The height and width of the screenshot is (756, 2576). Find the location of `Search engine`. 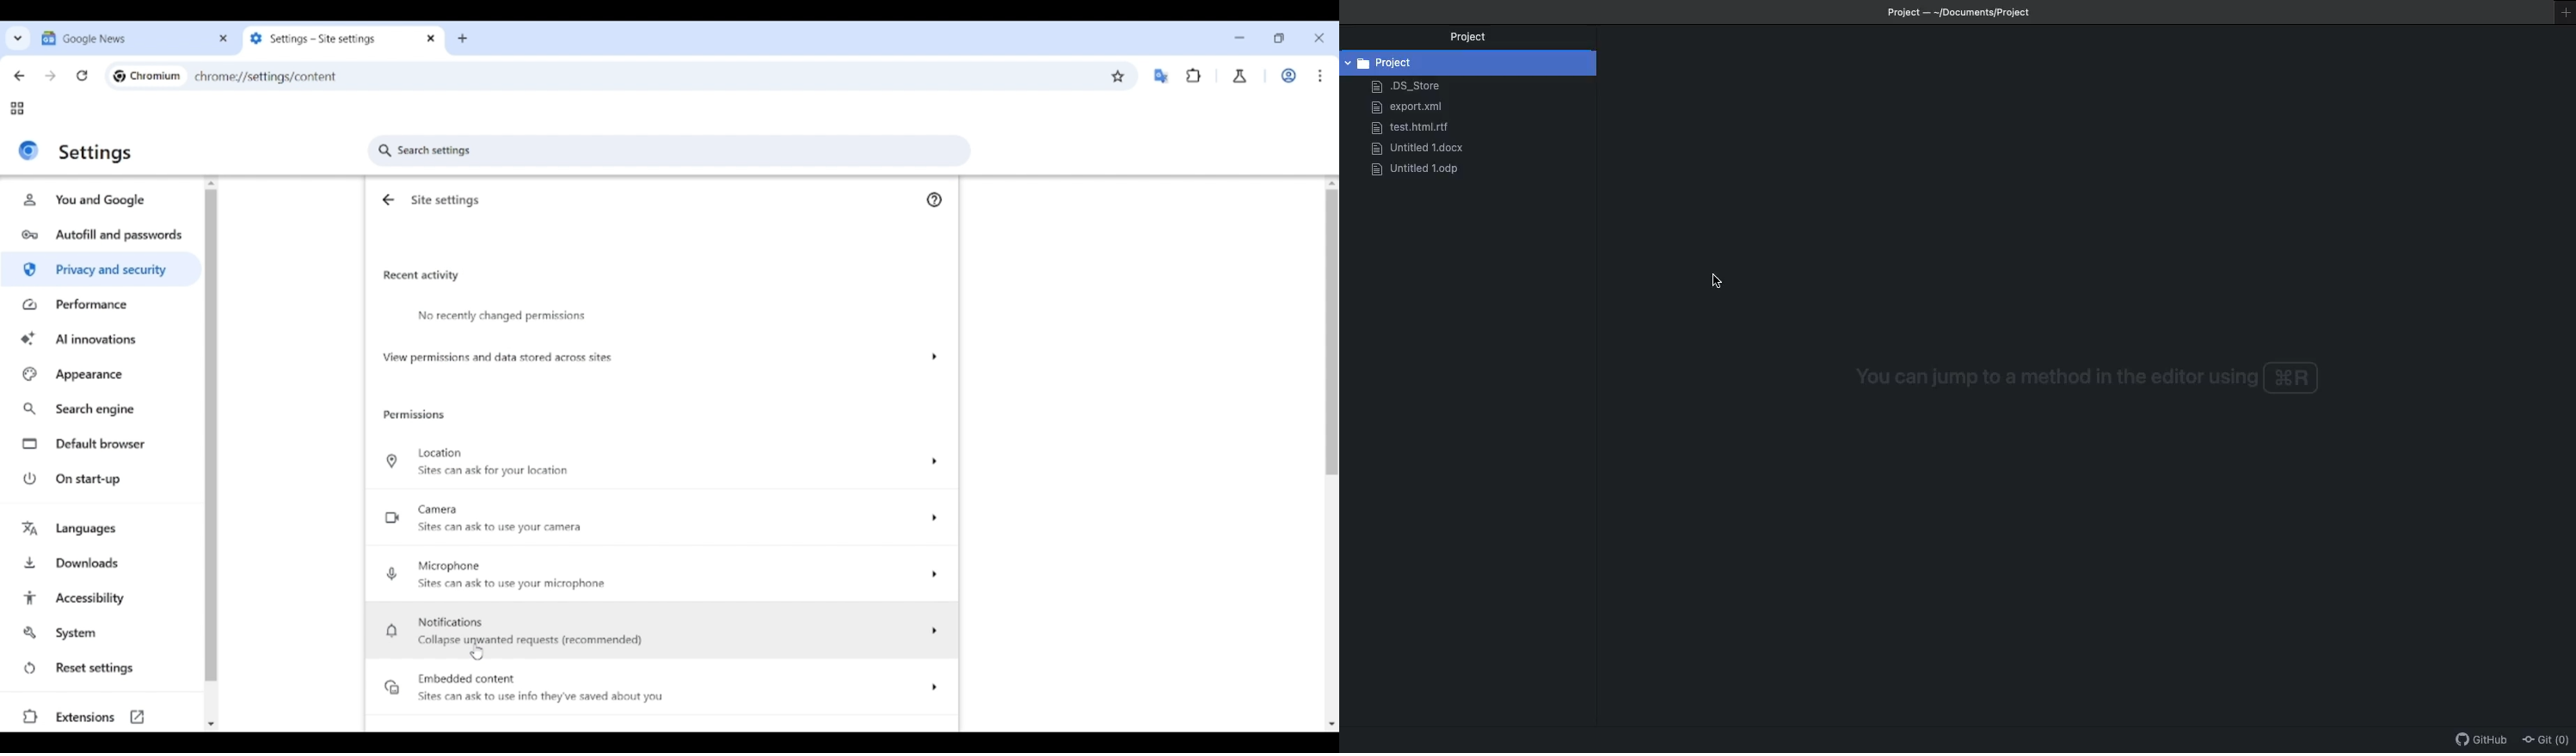

Search engine is located at coordinates (102, 409).